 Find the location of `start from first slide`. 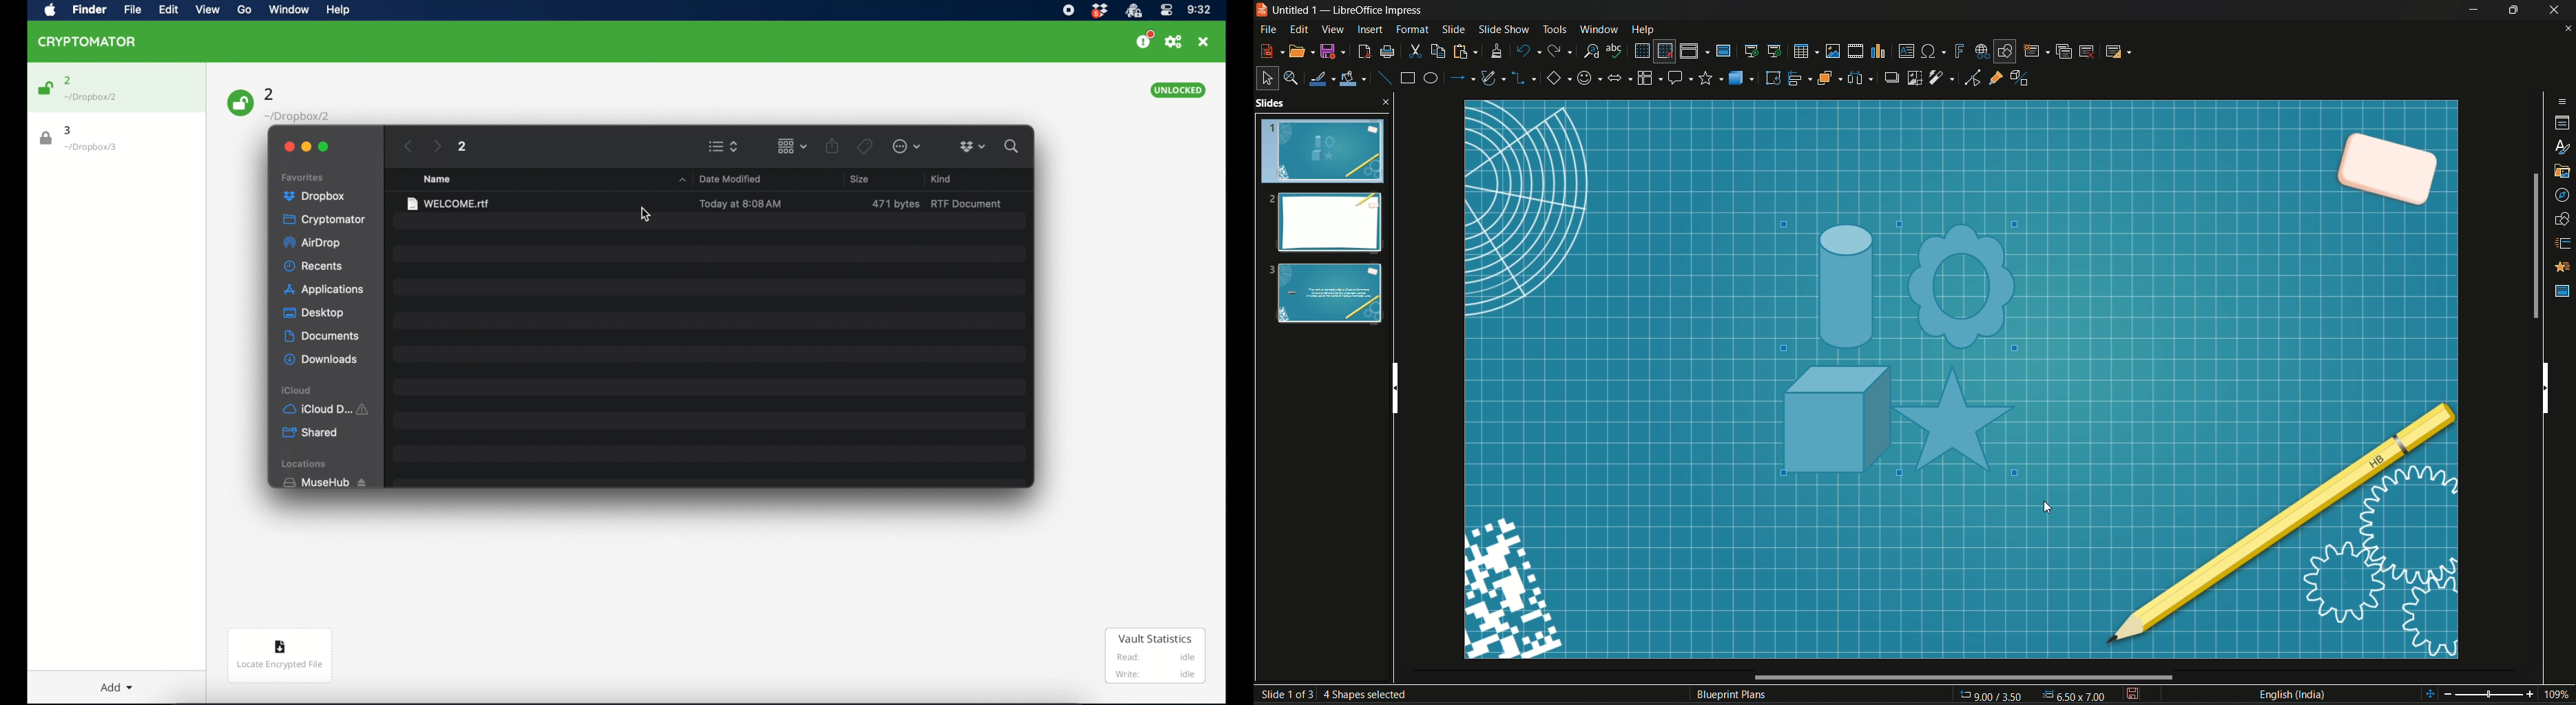

start from first slide is located at coordinates (1750, 50).